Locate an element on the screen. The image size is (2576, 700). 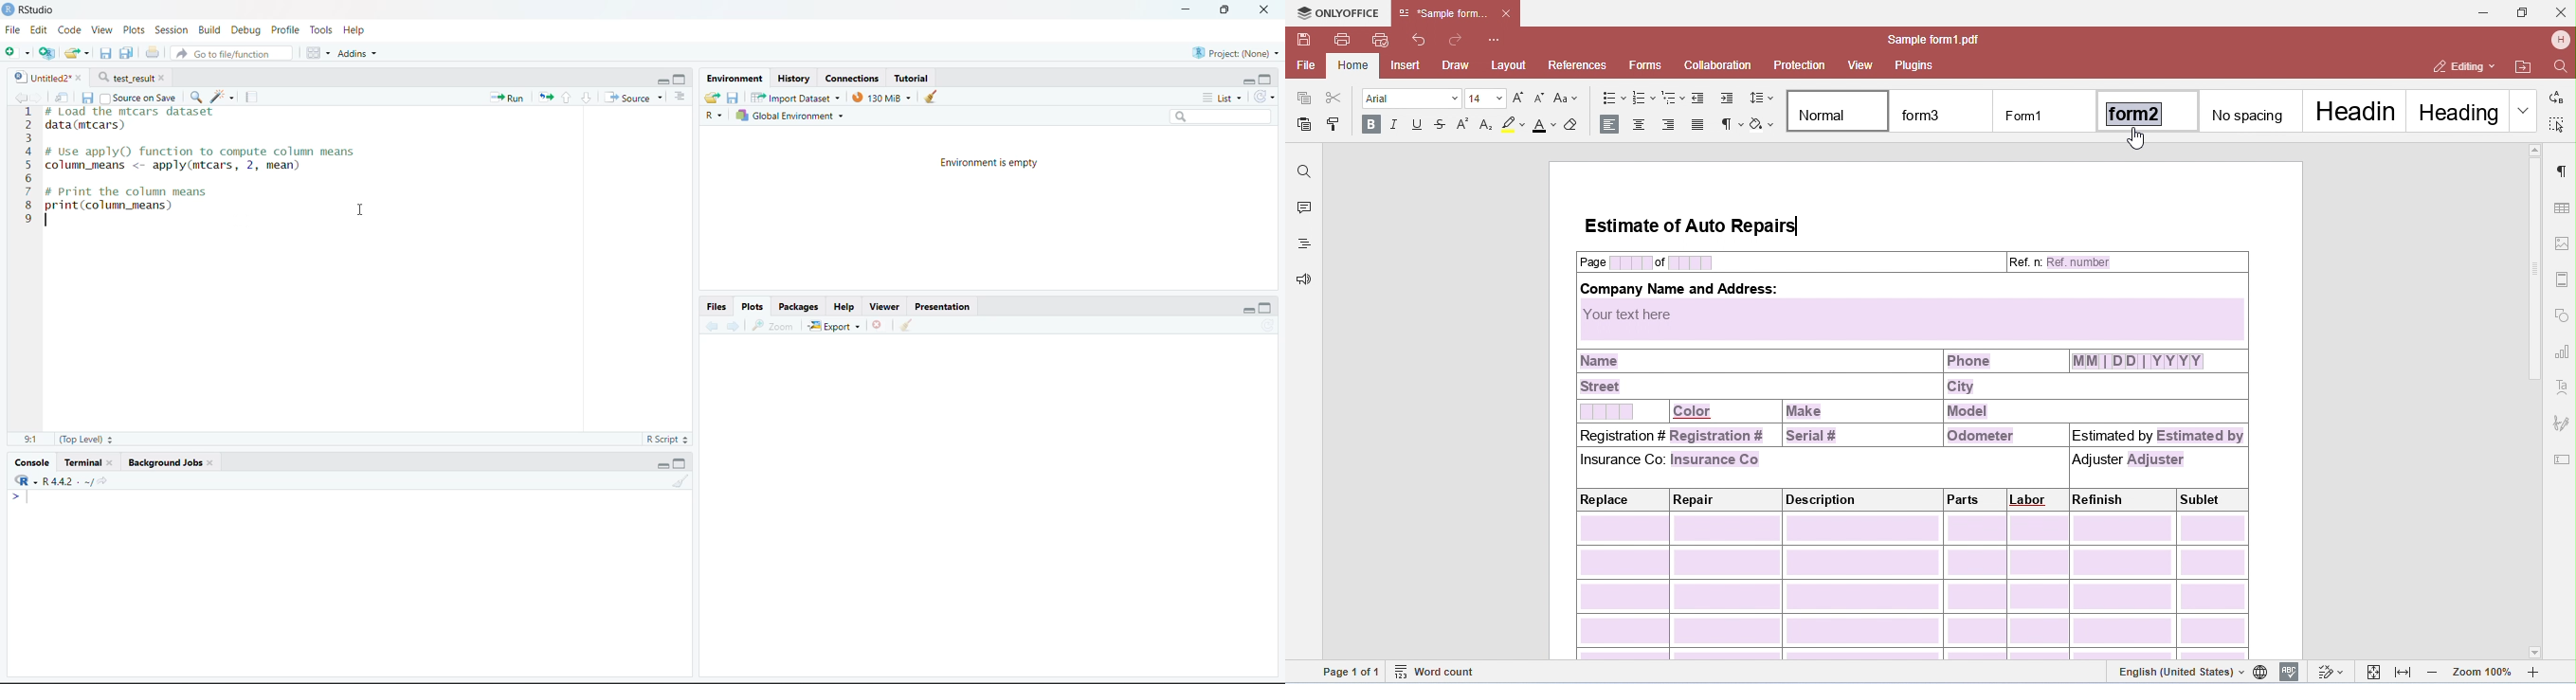
Debug is located at coordinates (246, 29).